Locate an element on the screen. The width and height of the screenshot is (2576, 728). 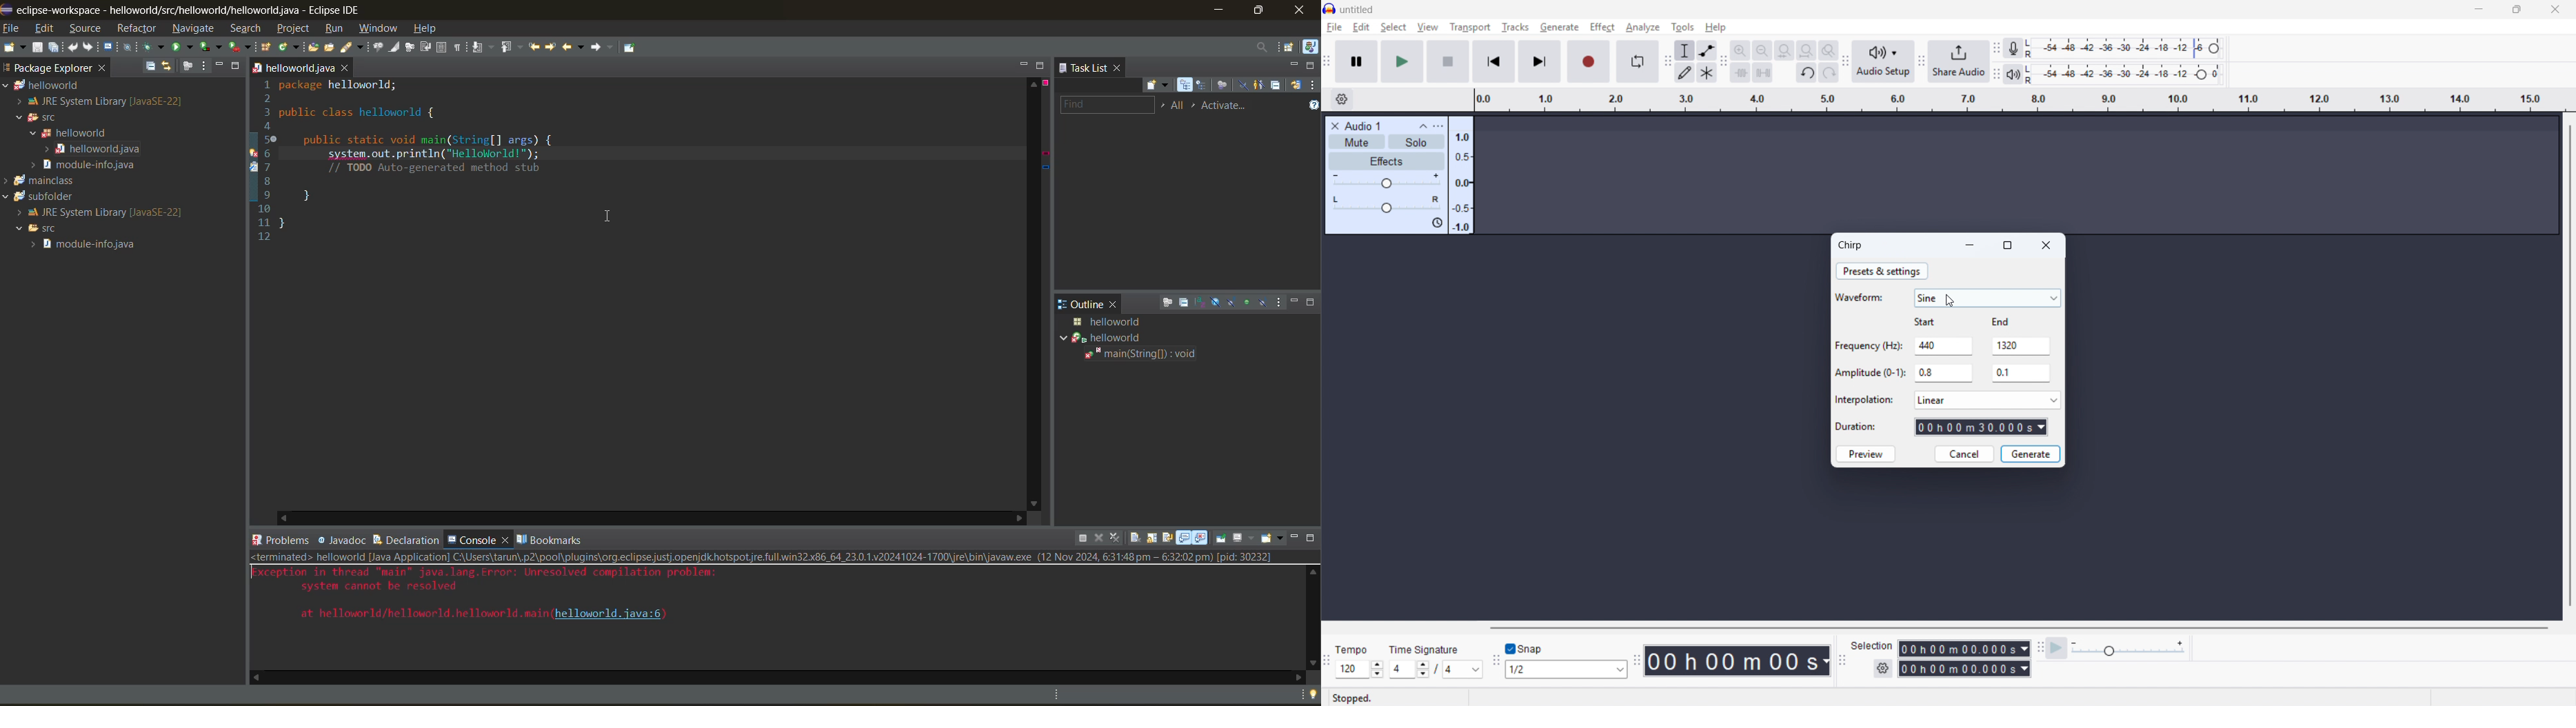
mute  is located at coordinates (1356, 141).